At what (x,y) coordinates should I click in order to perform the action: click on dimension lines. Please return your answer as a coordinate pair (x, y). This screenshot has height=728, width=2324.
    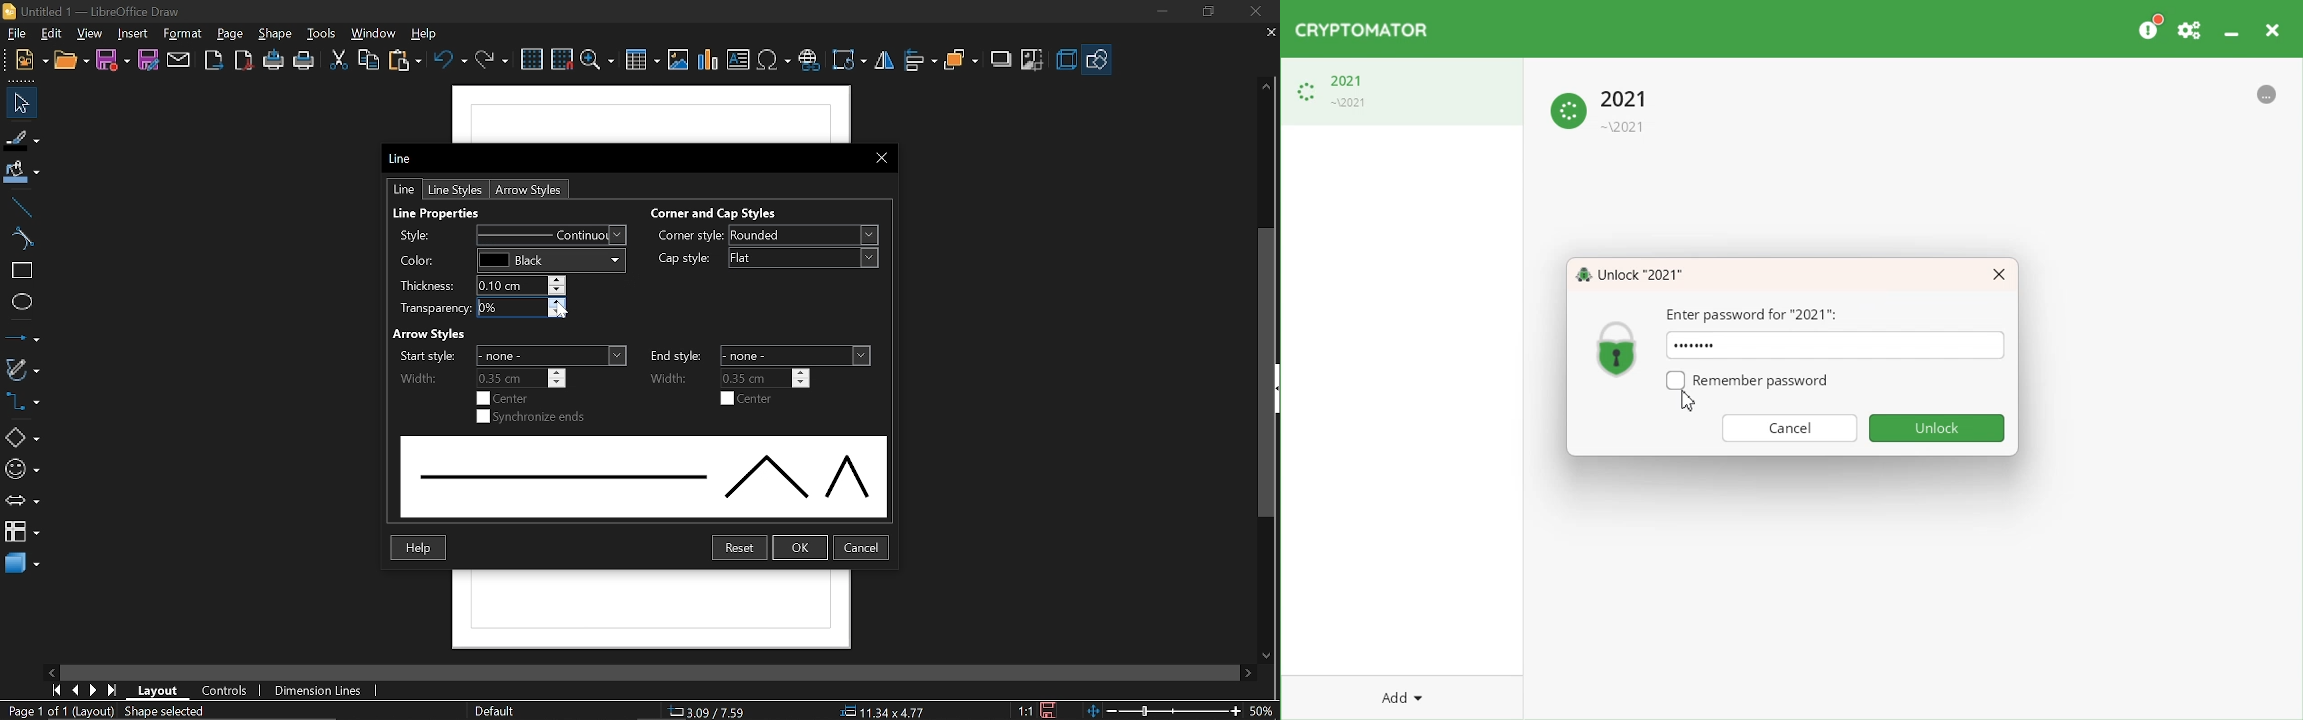
    Looking at the image, I should click on (320, 691).